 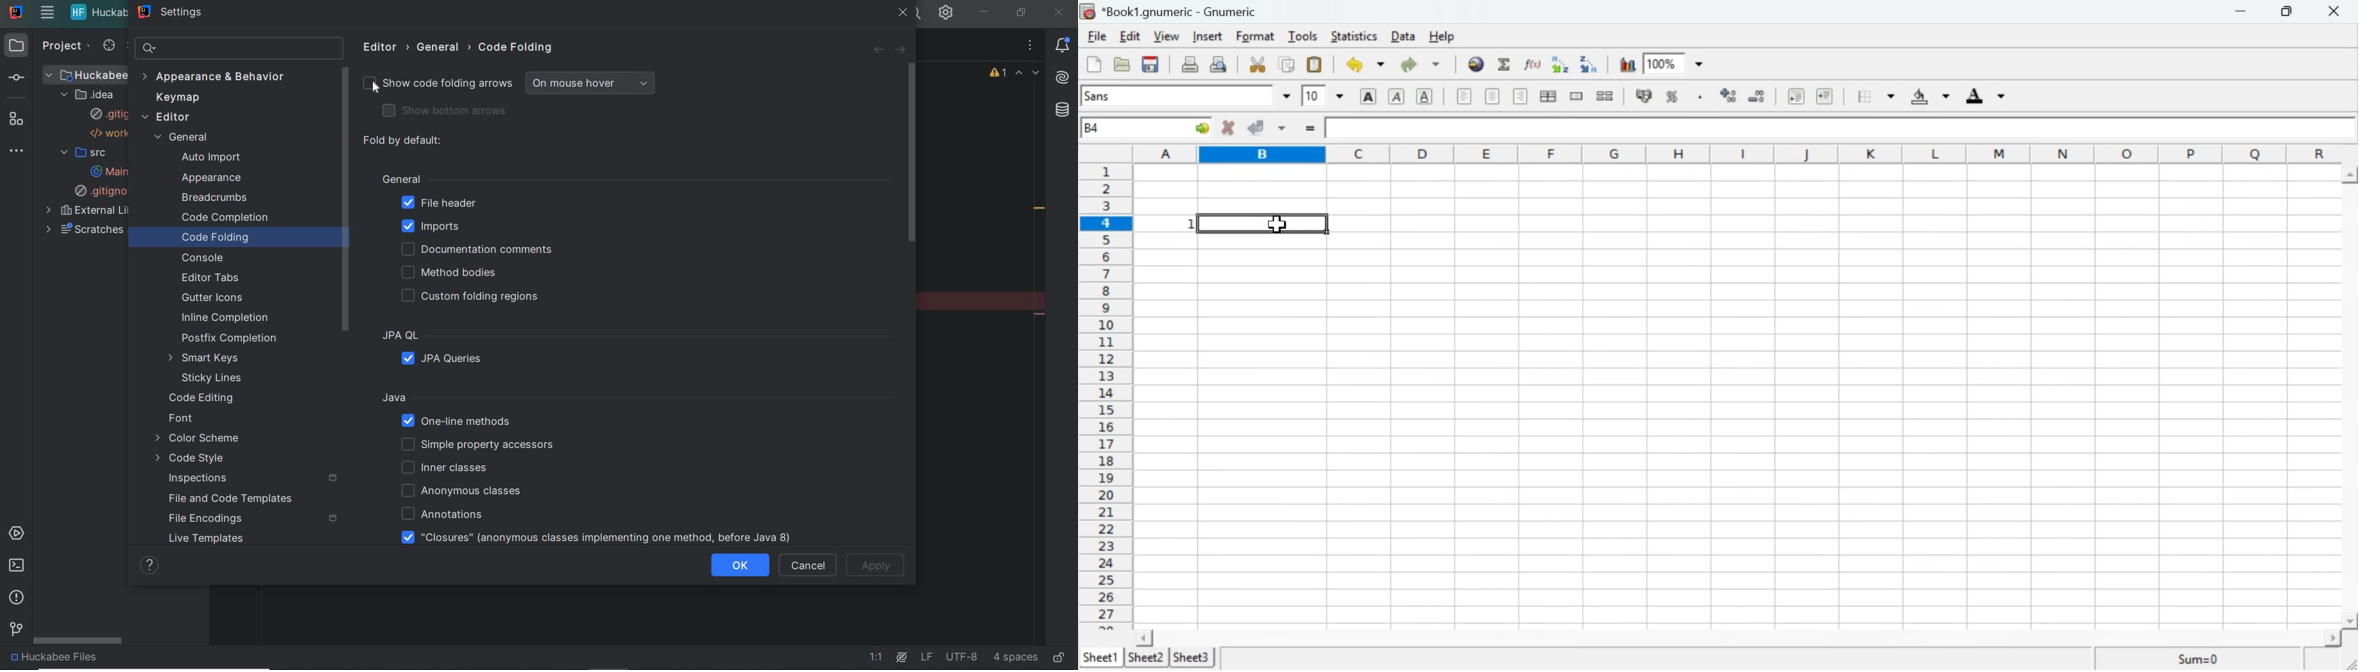 What do you see at coordinates (1152, 64) in the screenshot?
I see `Save the current workbook` at bounding box center [1152, 64].